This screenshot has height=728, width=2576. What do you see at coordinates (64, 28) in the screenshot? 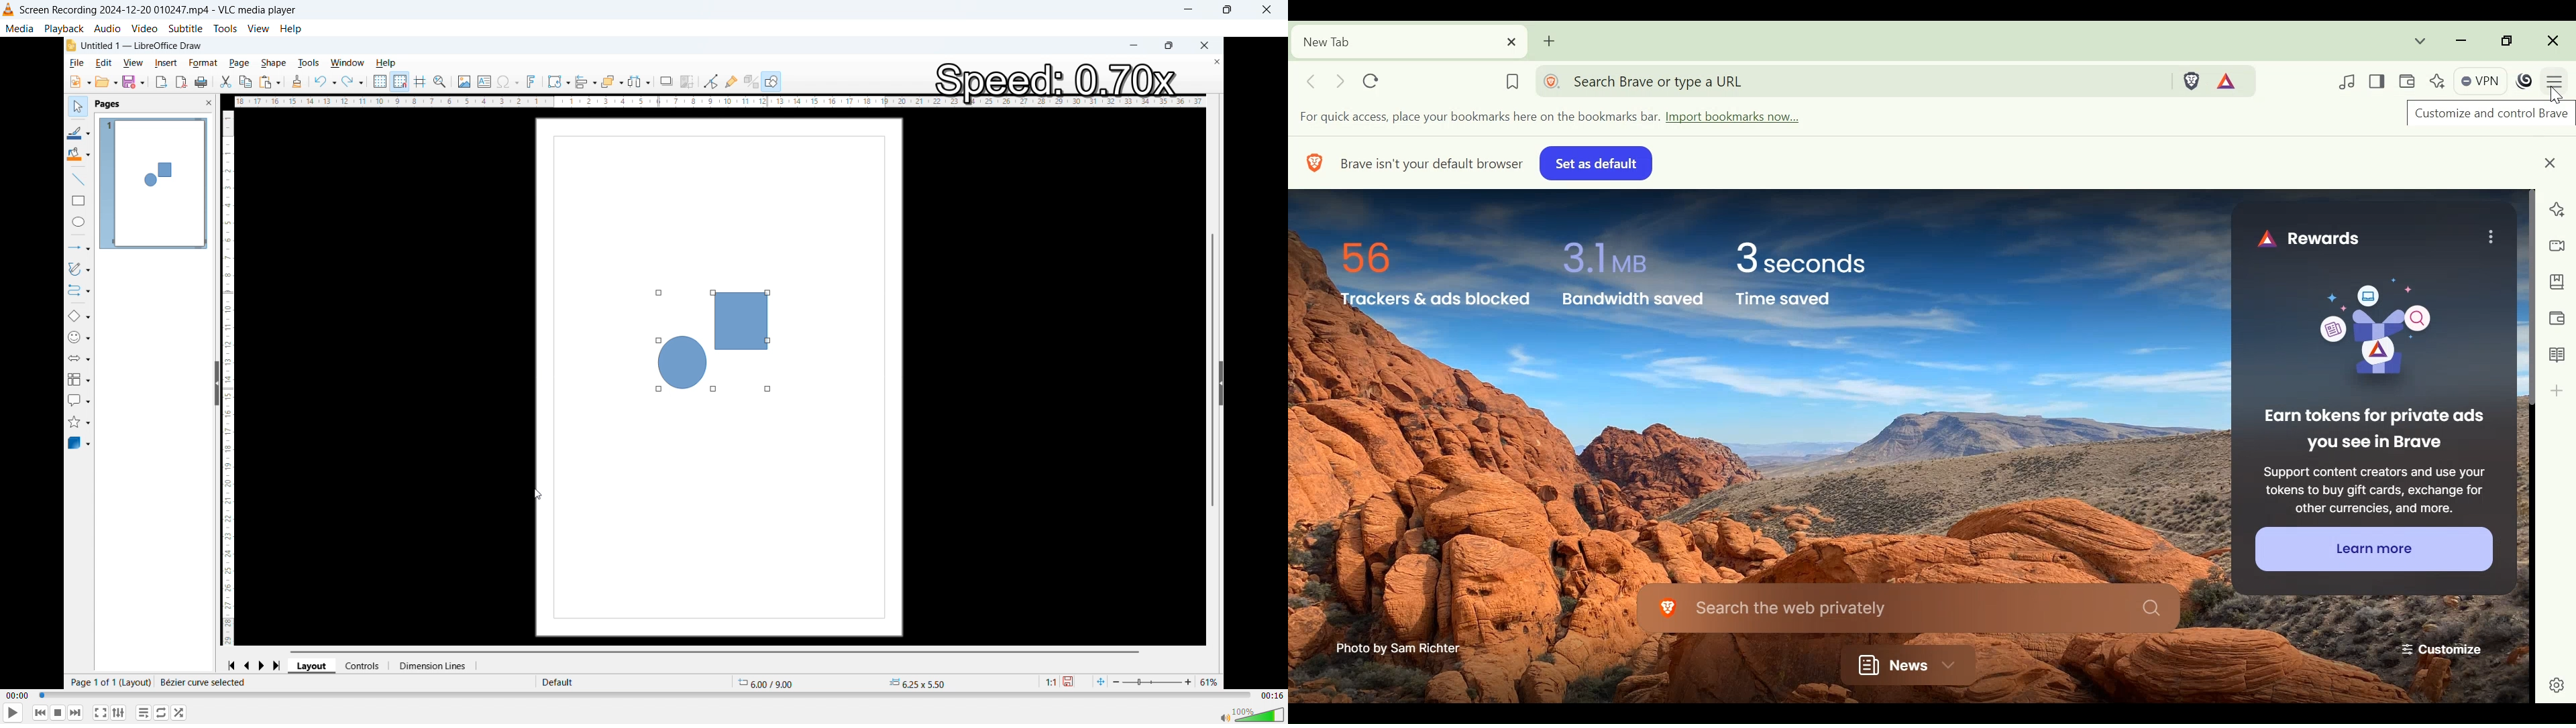
I see `Playback ` at bounding box center [64, 28].